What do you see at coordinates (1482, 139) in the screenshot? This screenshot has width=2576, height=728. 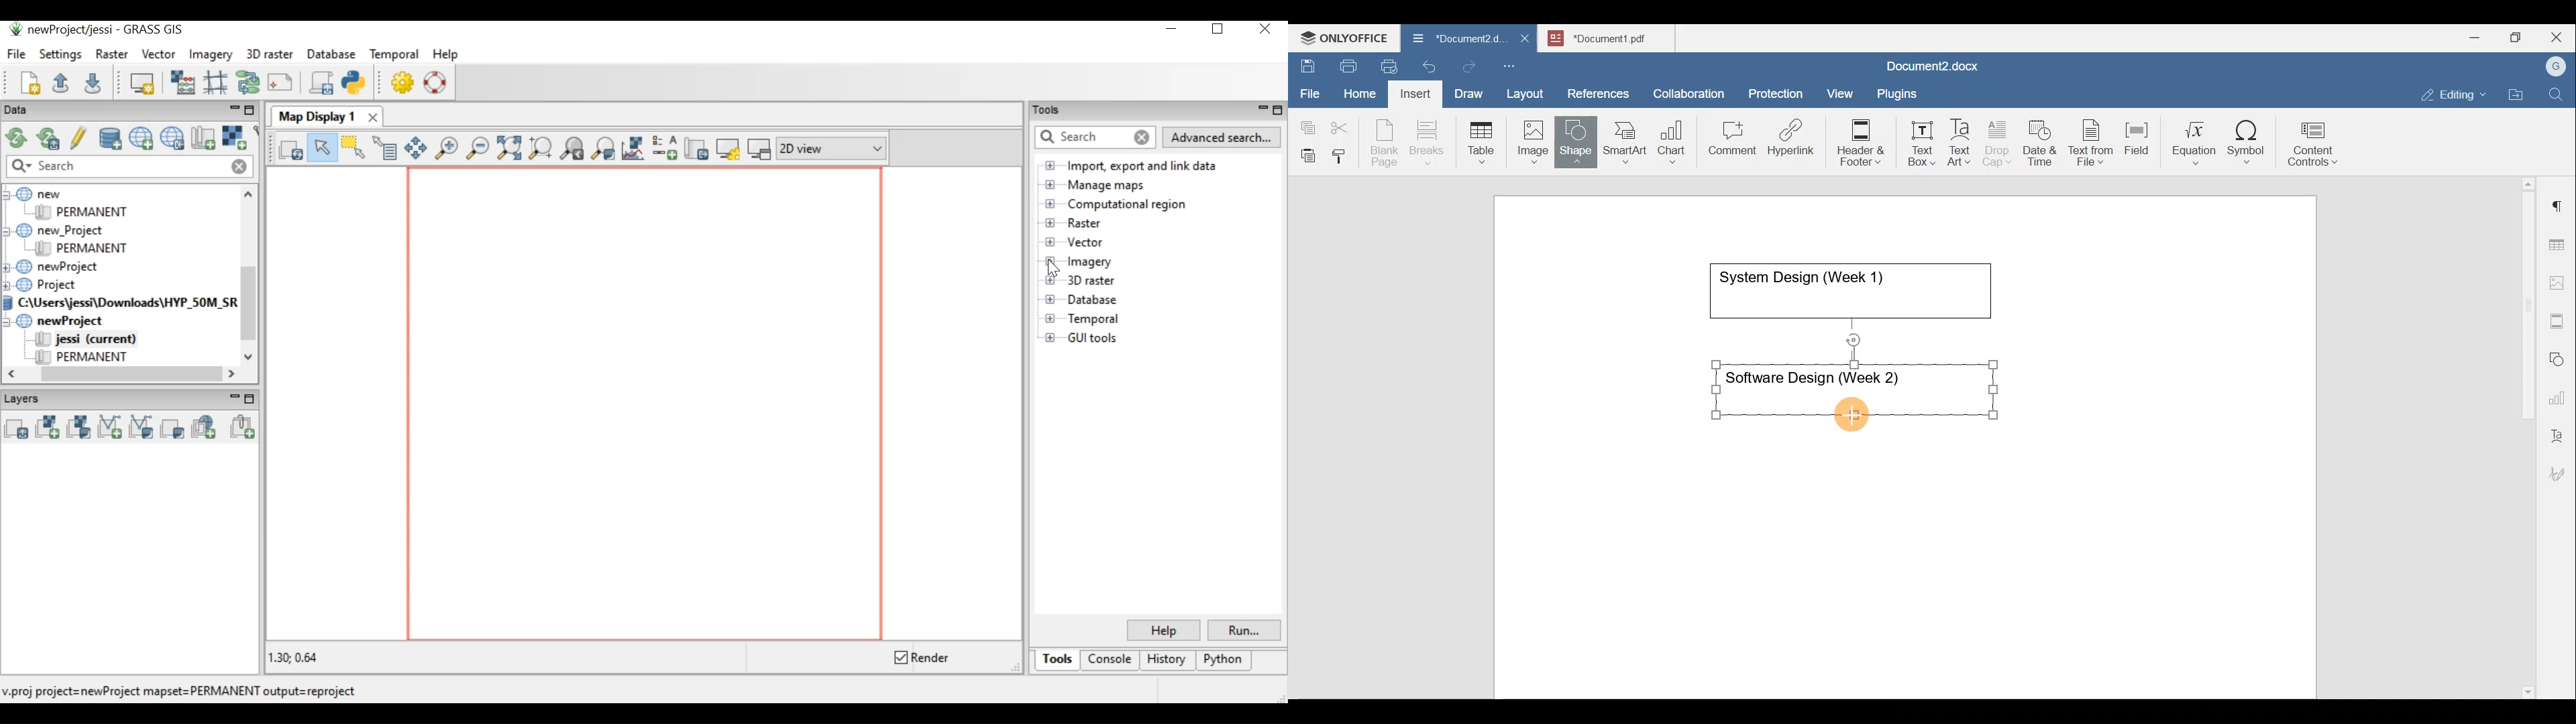 I see `Table` at bounding box center [1482, 139].